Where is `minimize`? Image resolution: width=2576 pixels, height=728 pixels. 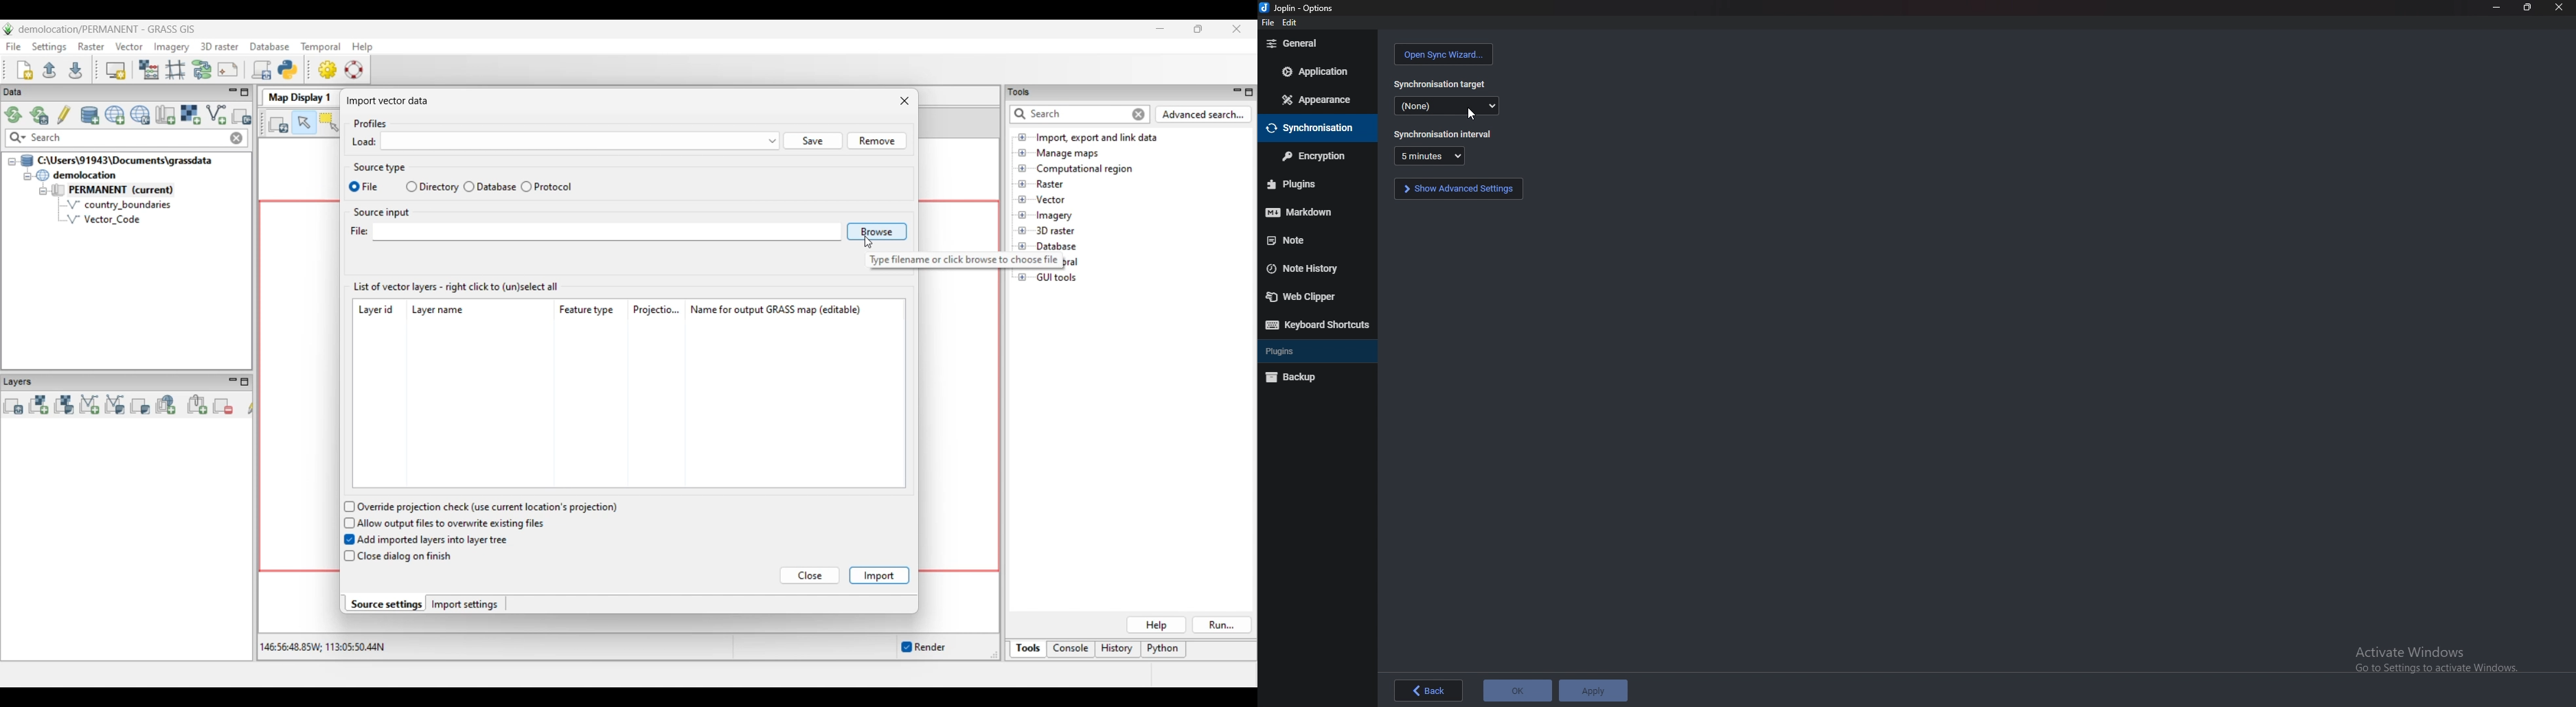 minimize is located at coordinates (2496, 6).